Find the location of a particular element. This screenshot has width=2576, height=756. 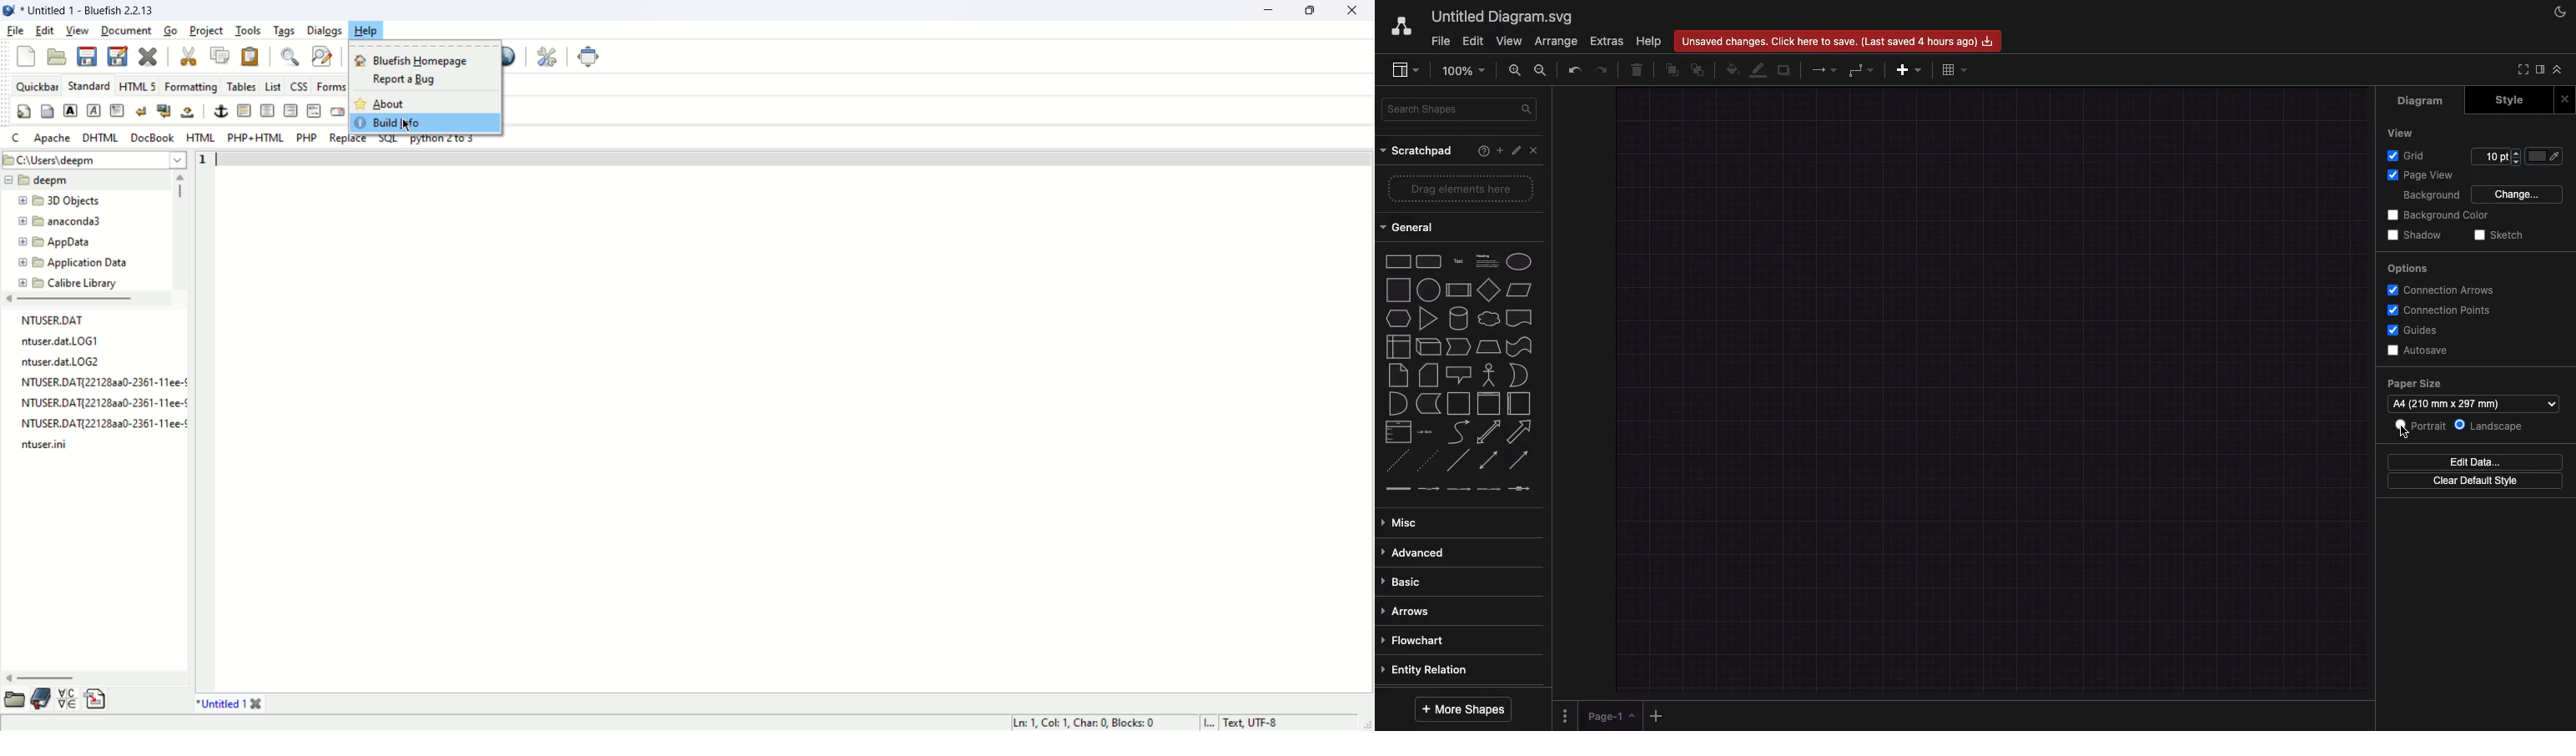

Table is located at coordinates (1955, 72).